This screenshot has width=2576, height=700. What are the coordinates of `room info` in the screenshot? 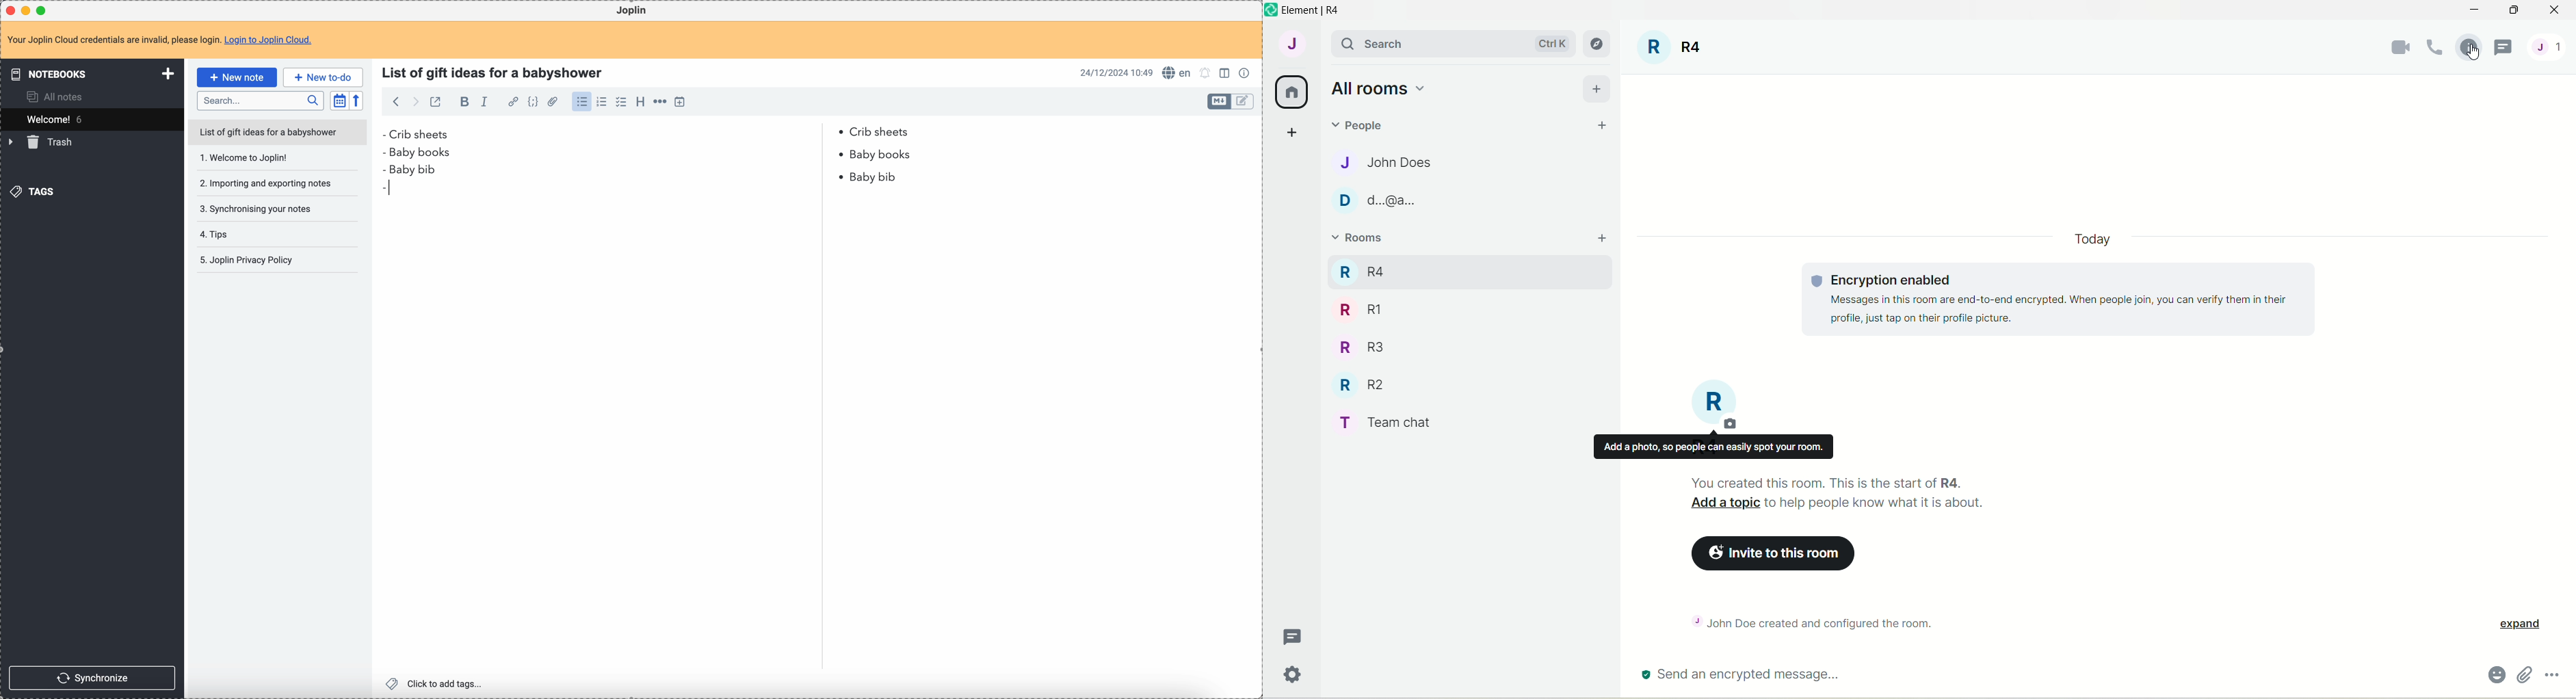 It's located at (2466, 49).